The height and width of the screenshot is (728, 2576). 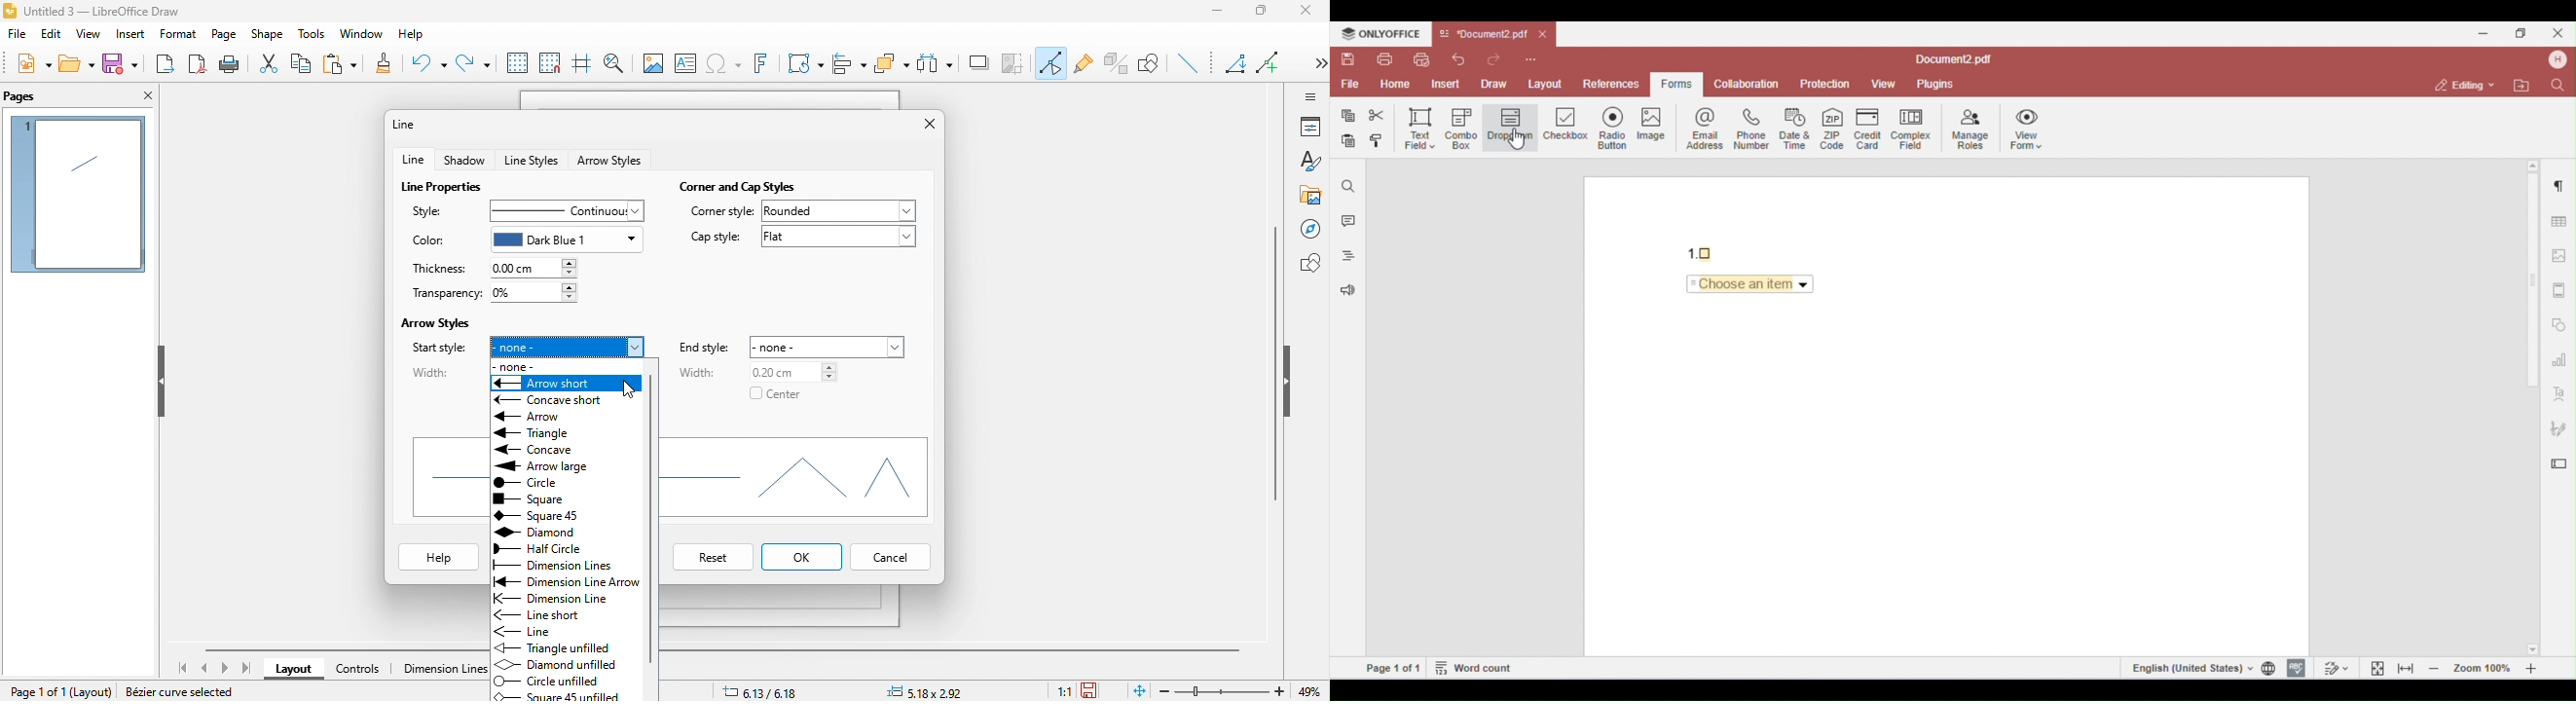 I want to click on arrow, so click(x=536, y=414).